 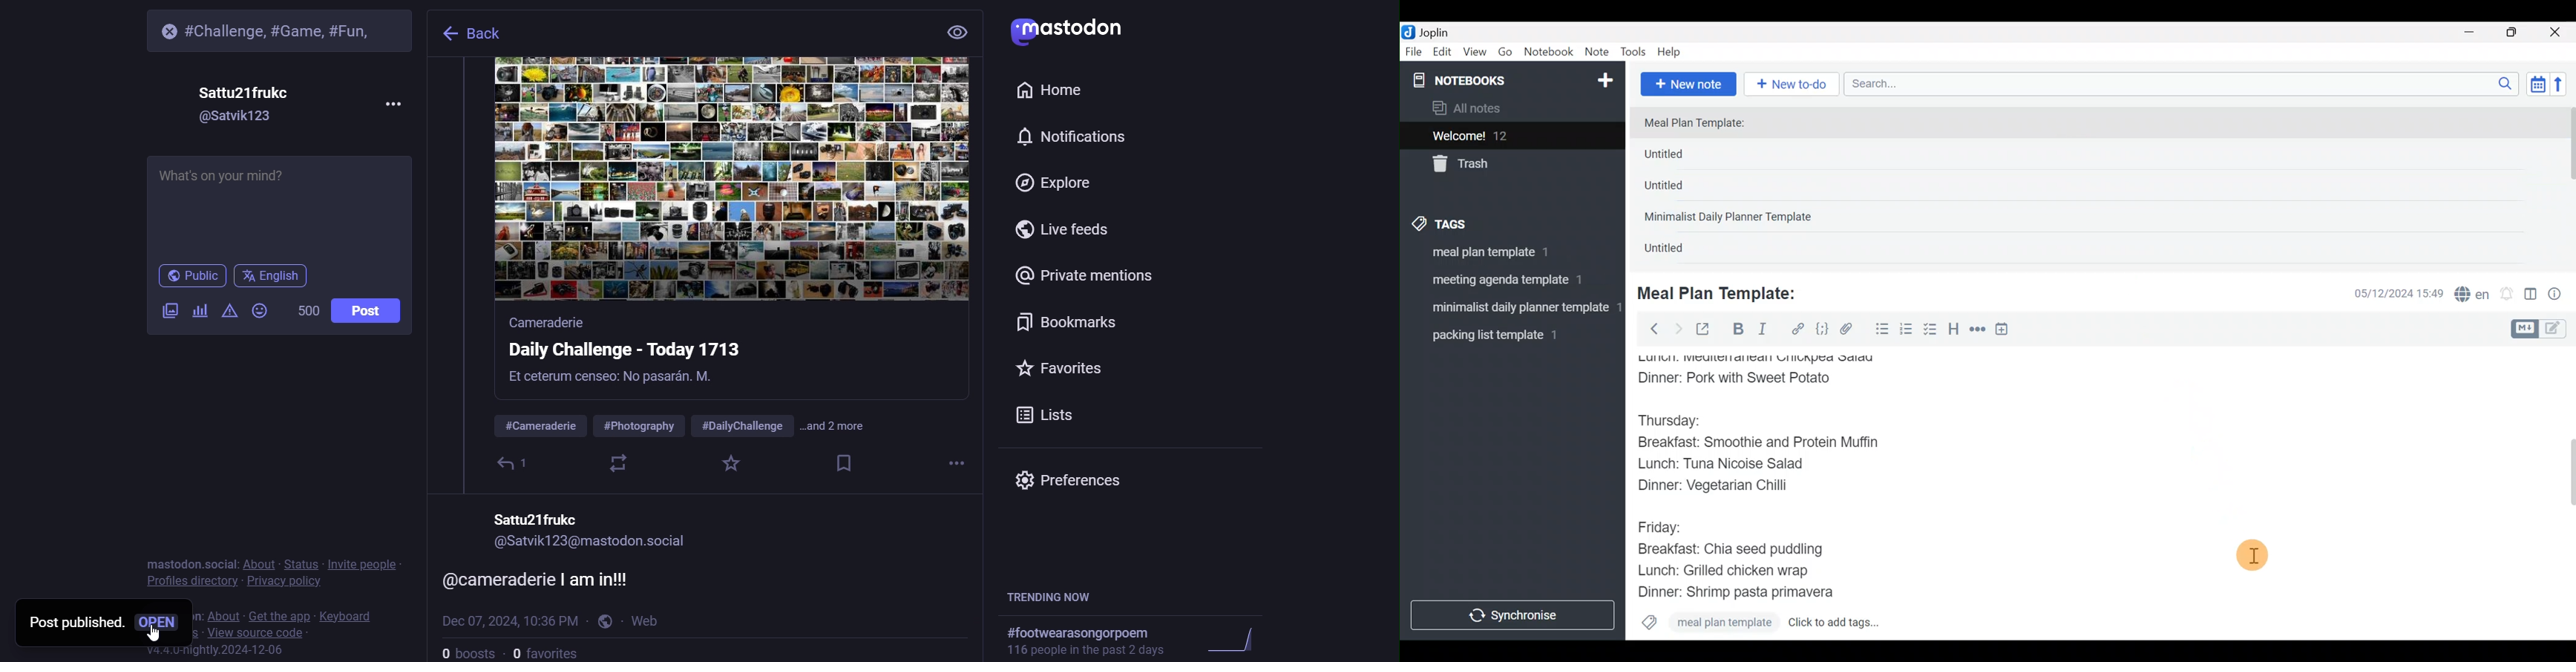 I want to click on Note properties, so click(x=2561, y=295).